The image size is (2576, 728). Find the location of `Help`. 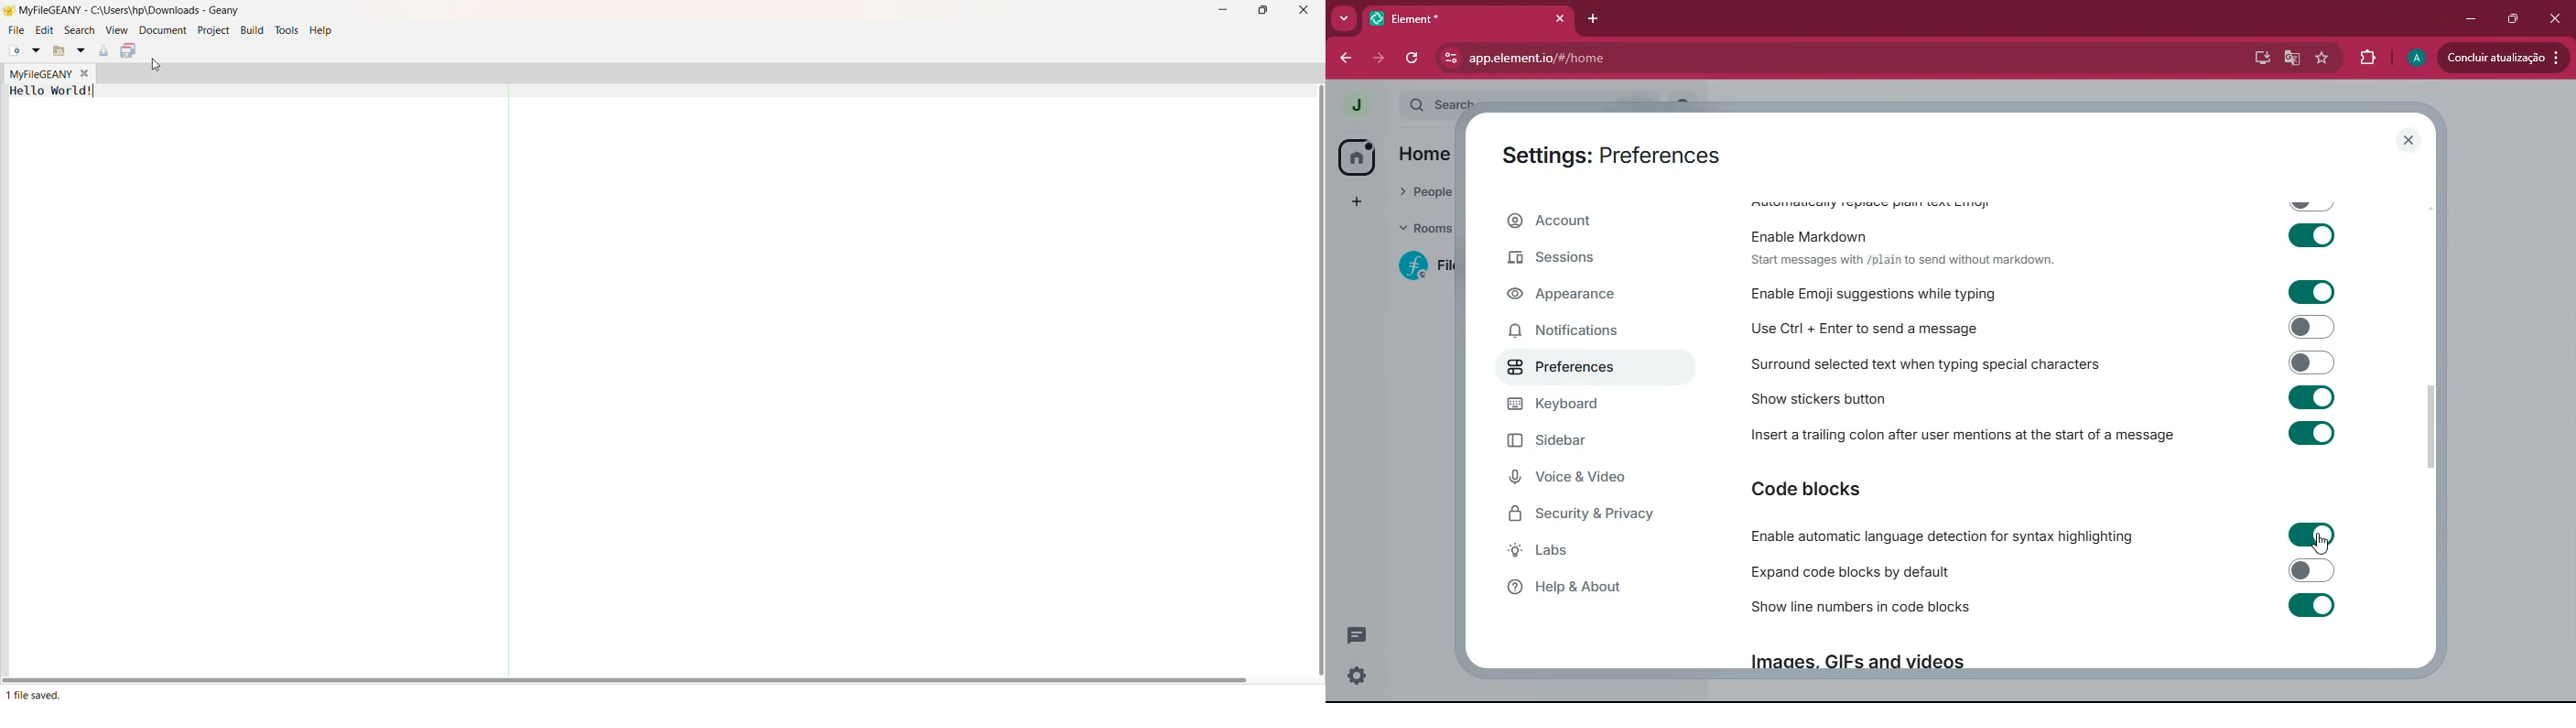

Help is located at coordinates (320, 31).